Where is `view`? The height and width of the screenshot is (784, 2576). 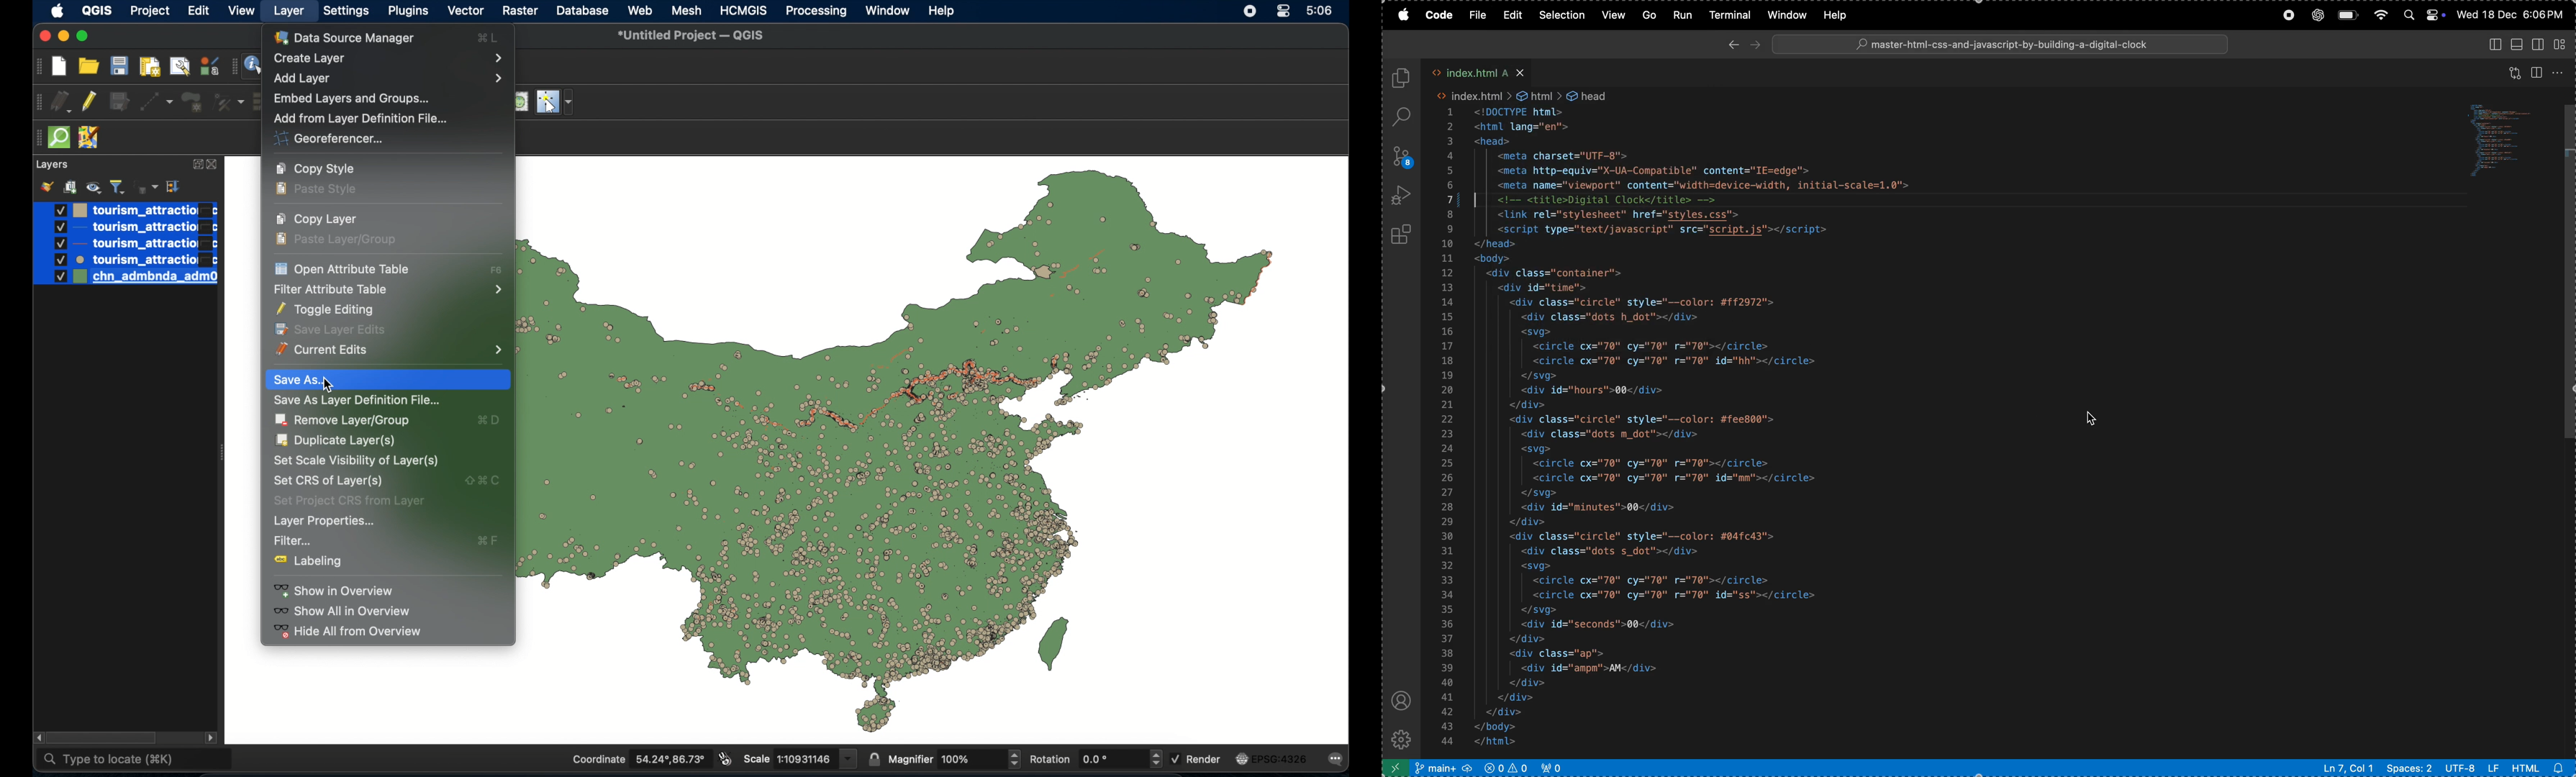
view is located at coordinates (2516, 70).